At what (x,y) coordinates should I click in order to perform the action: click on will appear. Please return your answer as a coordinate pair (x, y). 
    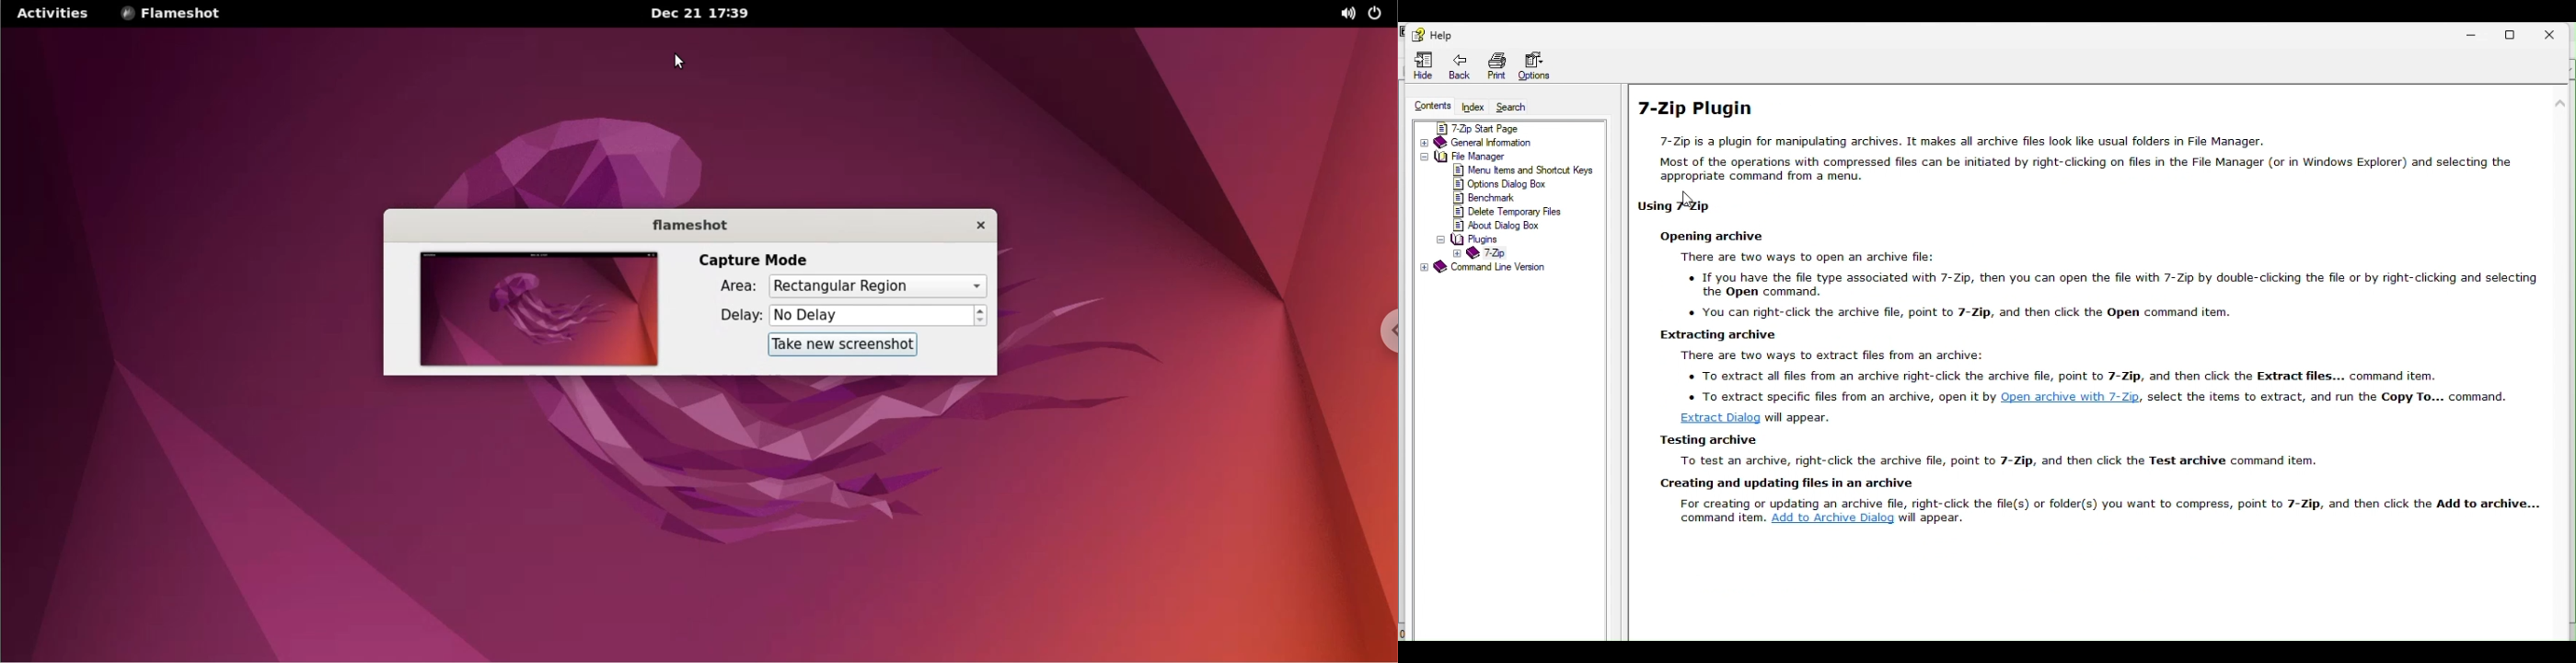
    Looking at the image, I should click on (1797, 418).